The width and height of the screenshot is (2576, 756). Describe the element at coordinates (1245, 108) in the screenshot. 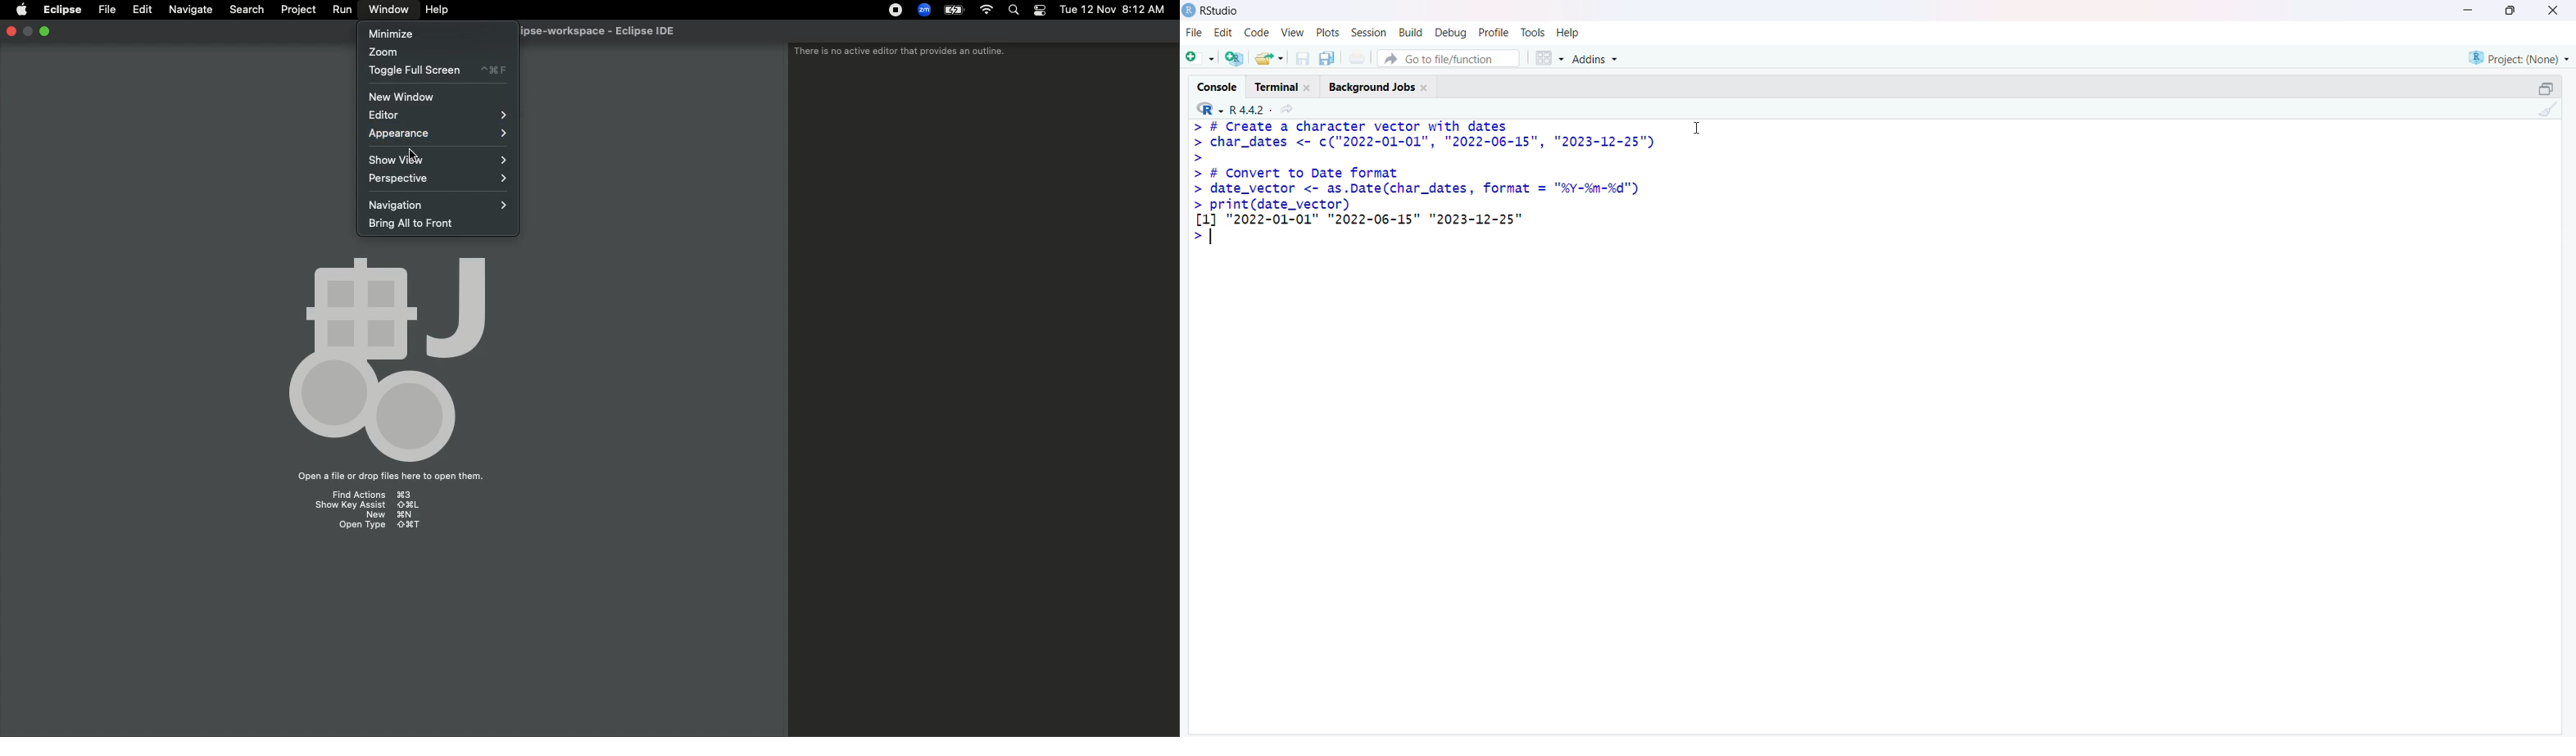

I see `R.4.2.2` at that location.